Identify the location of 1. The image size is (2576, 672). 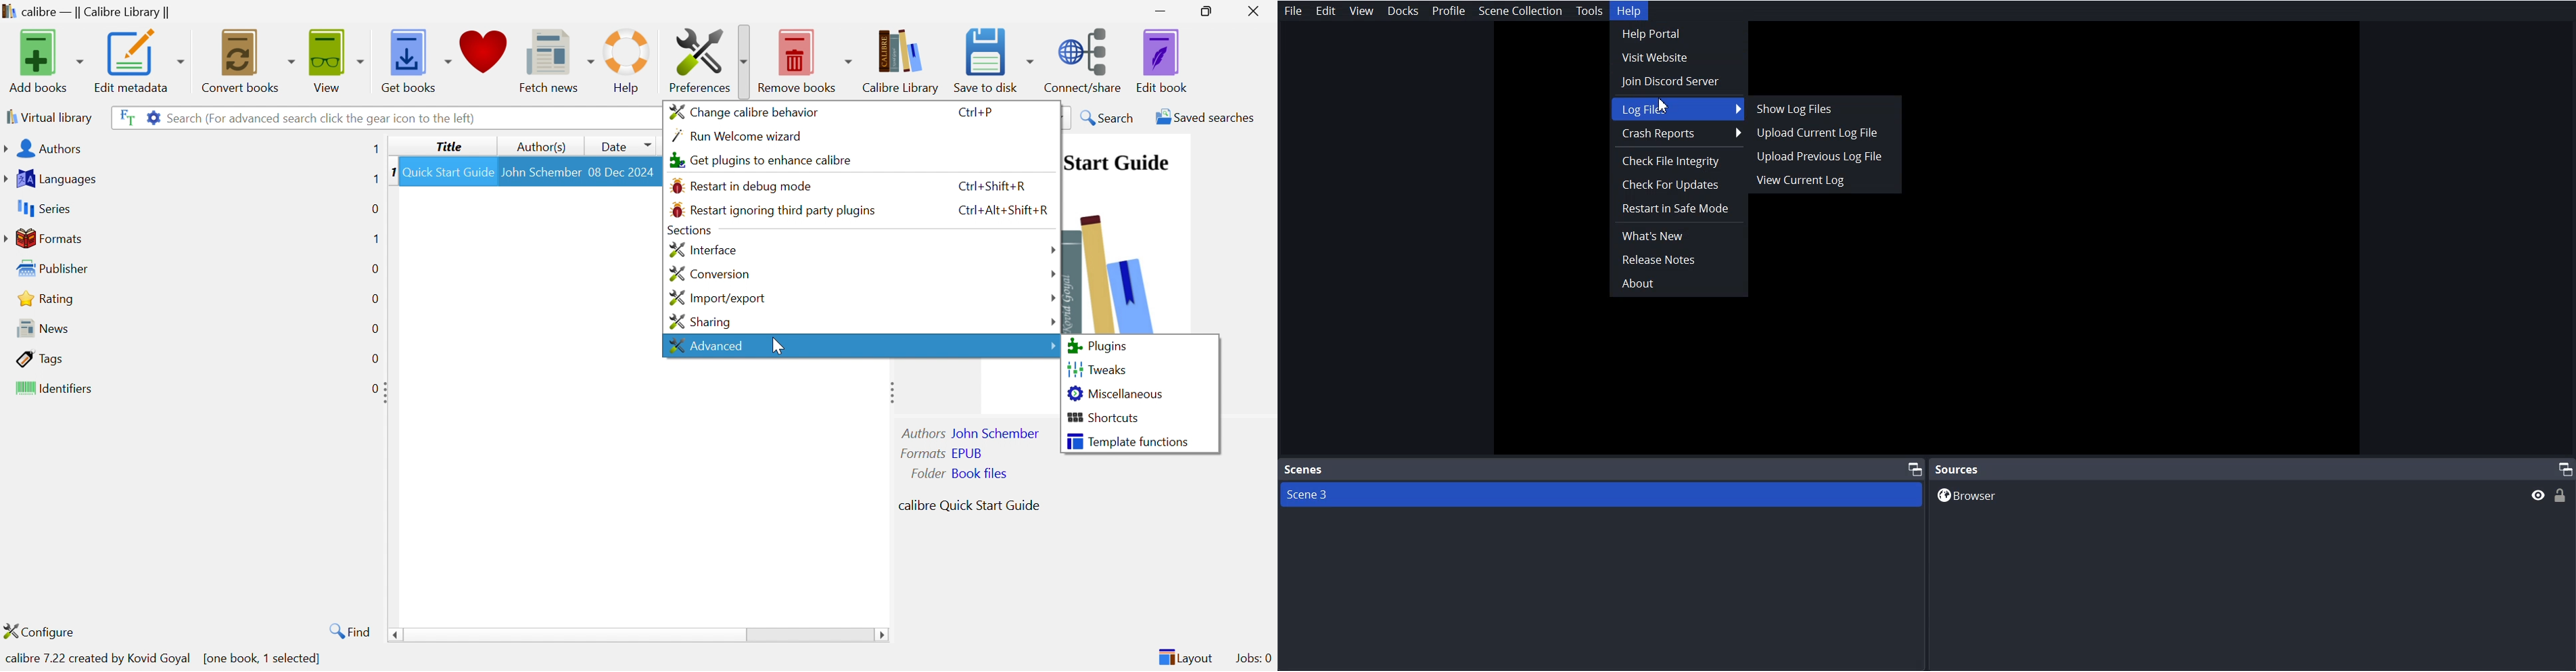
(375, 149).